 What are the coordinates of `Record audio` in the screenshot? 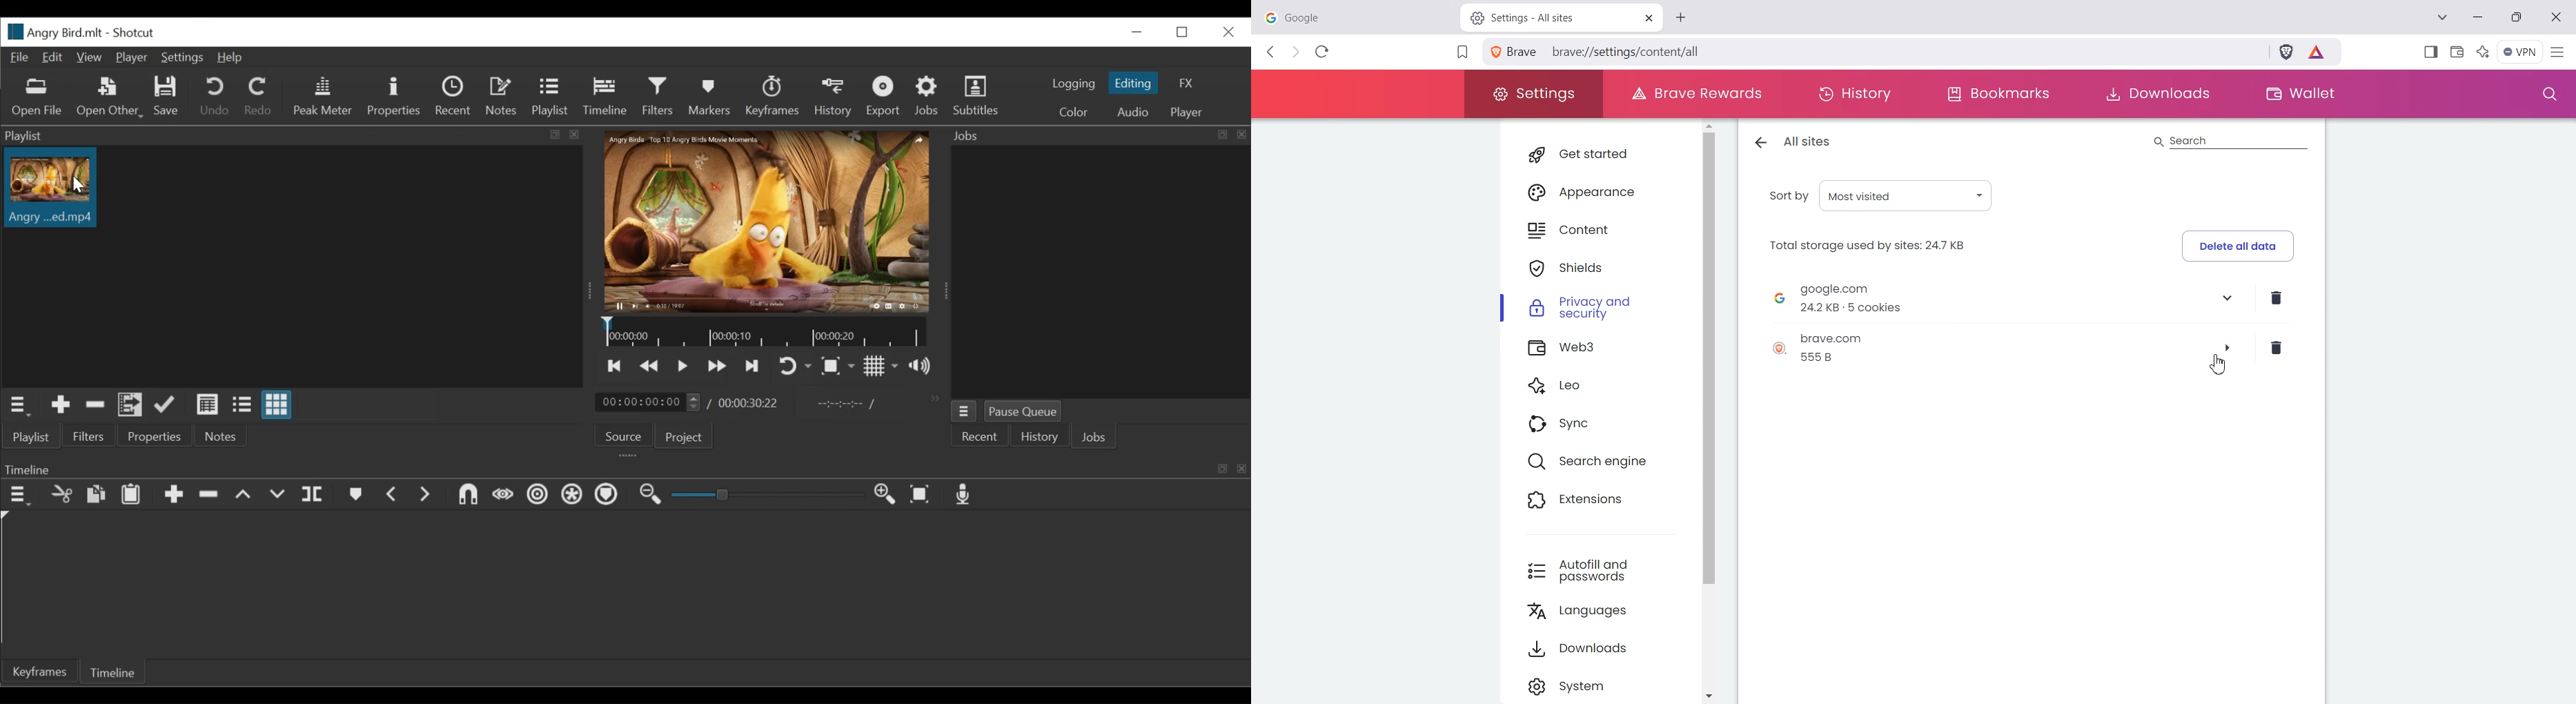 It's located at (965, 495).